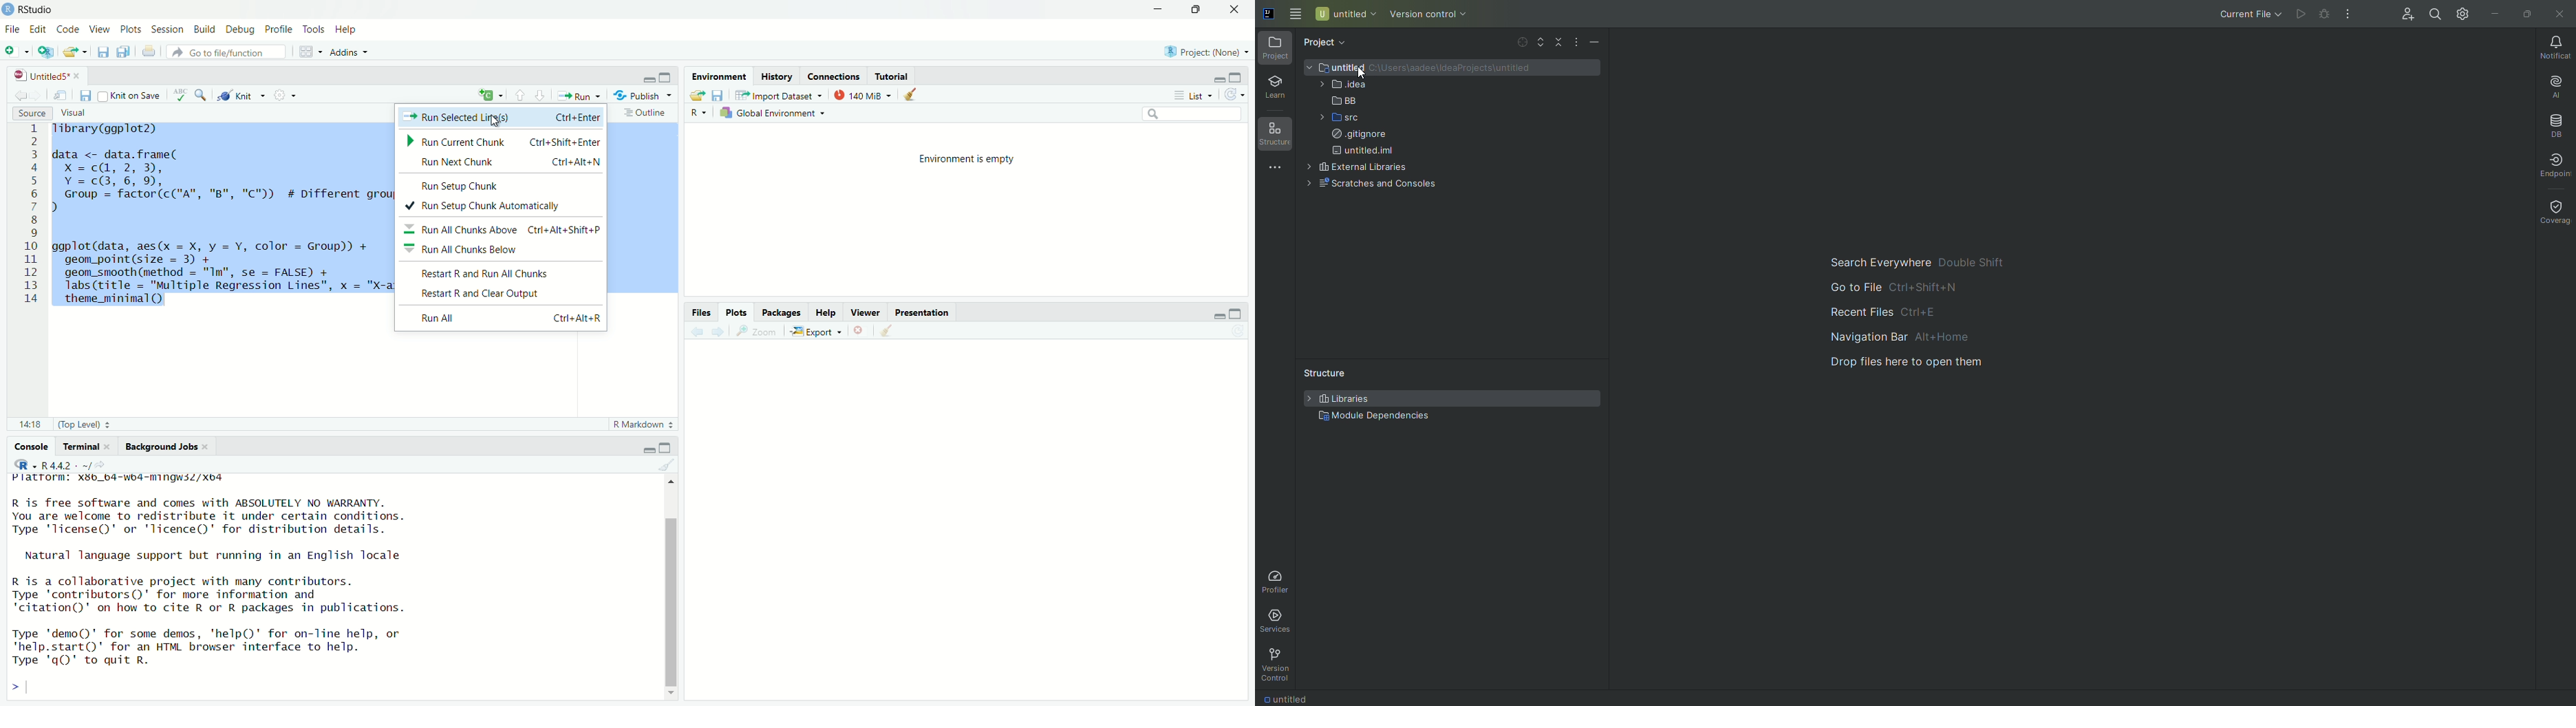 This screenshot has height=728, width=2576. Describe the element at coordinates (701, 311) in the screenshot. I see `` at that location.